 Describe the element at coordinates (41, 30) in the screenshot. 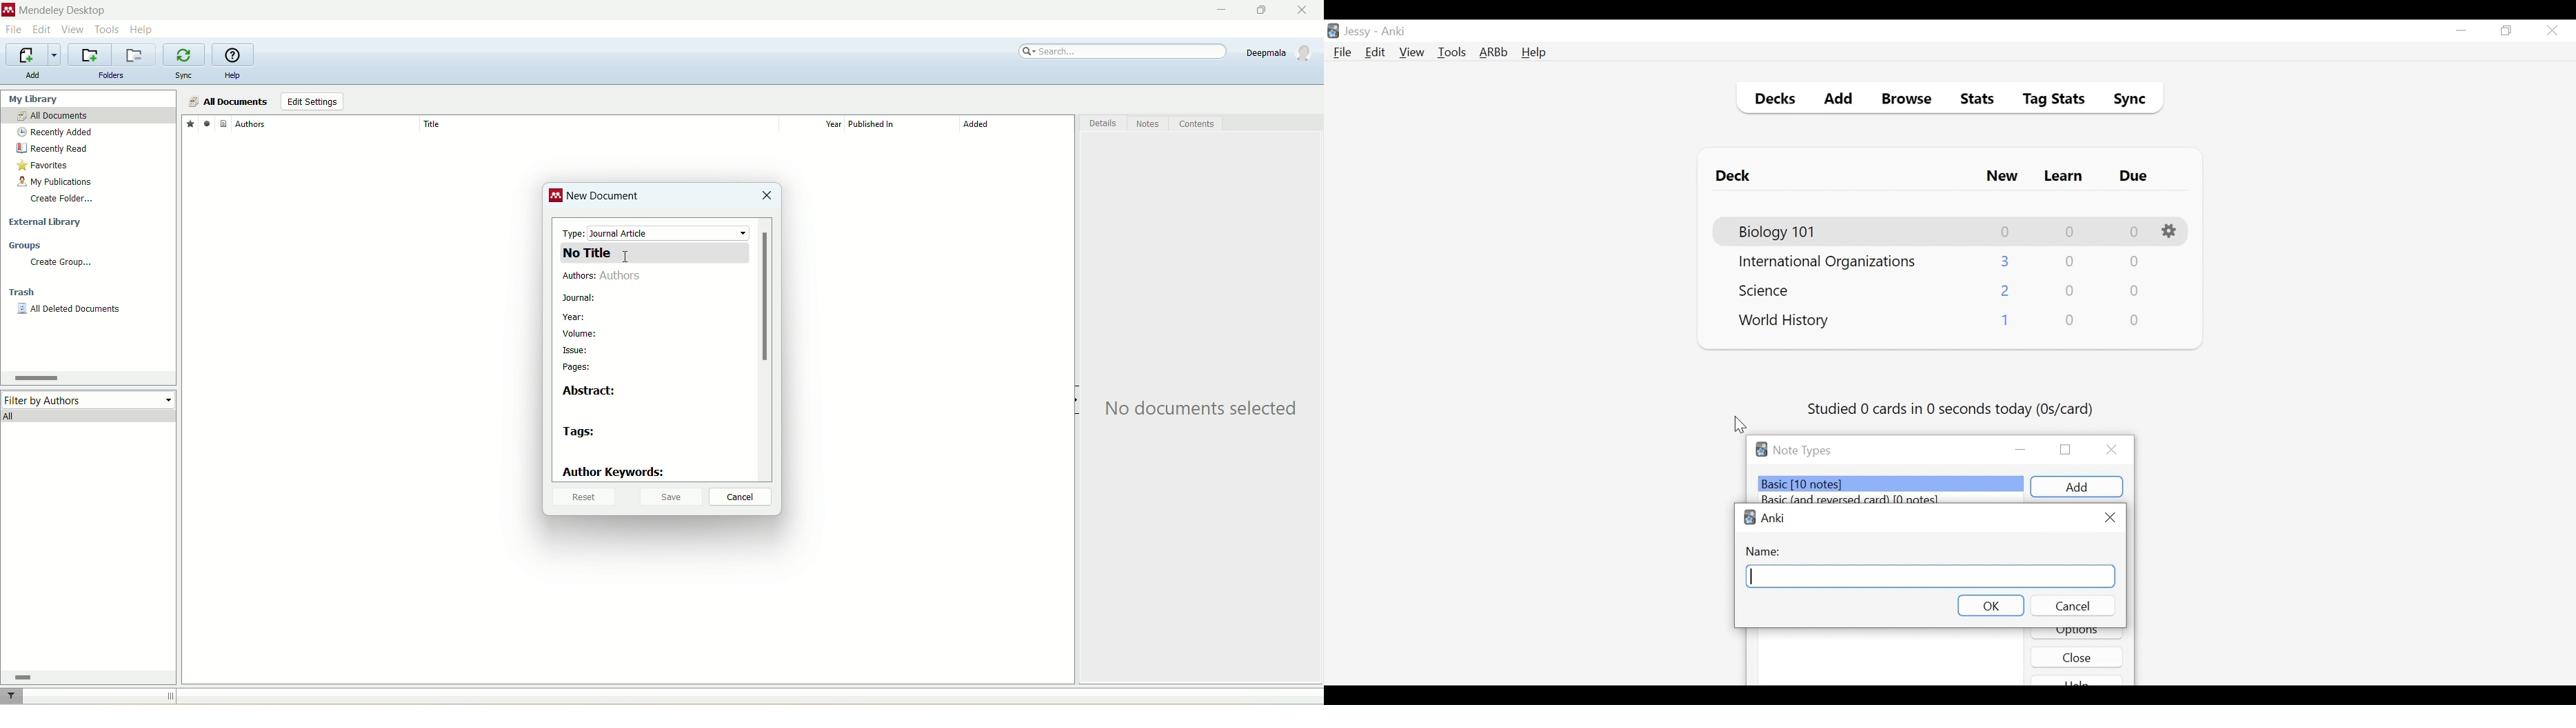

I see `edit` at that location.